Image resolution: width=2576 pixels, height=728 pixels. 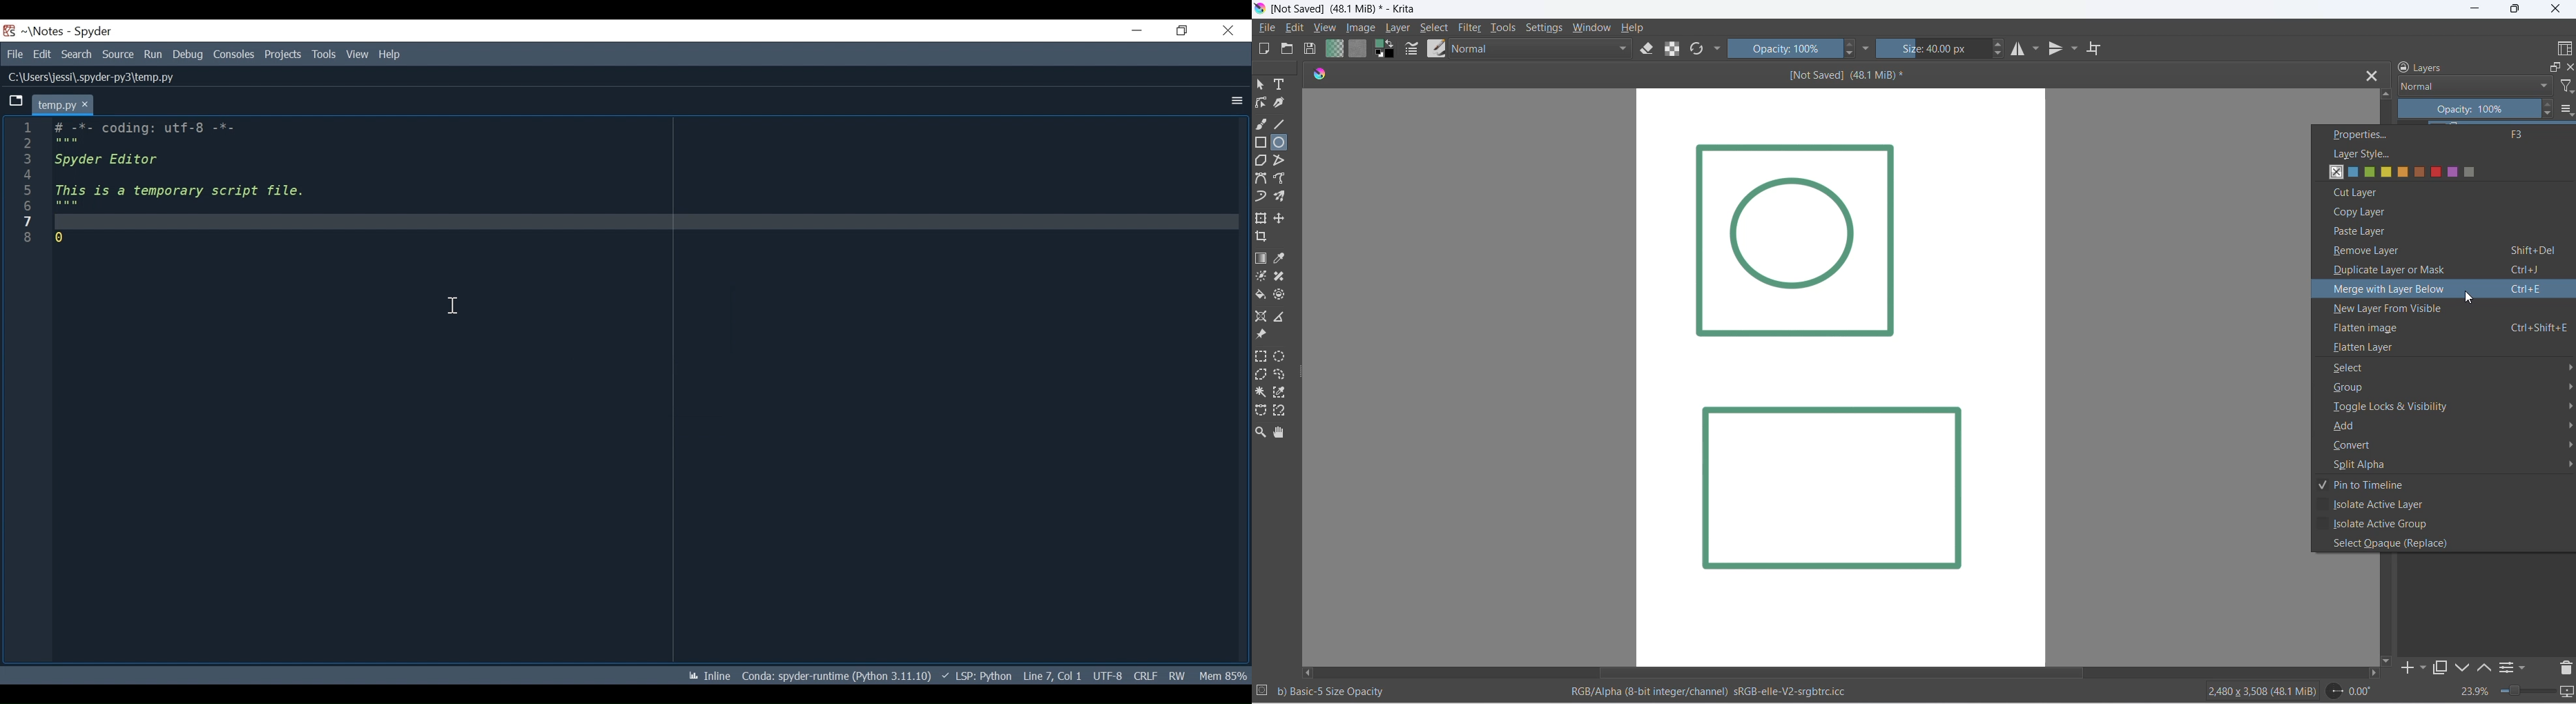 I want to click on maximize tab, so click(x=2441, y=669).